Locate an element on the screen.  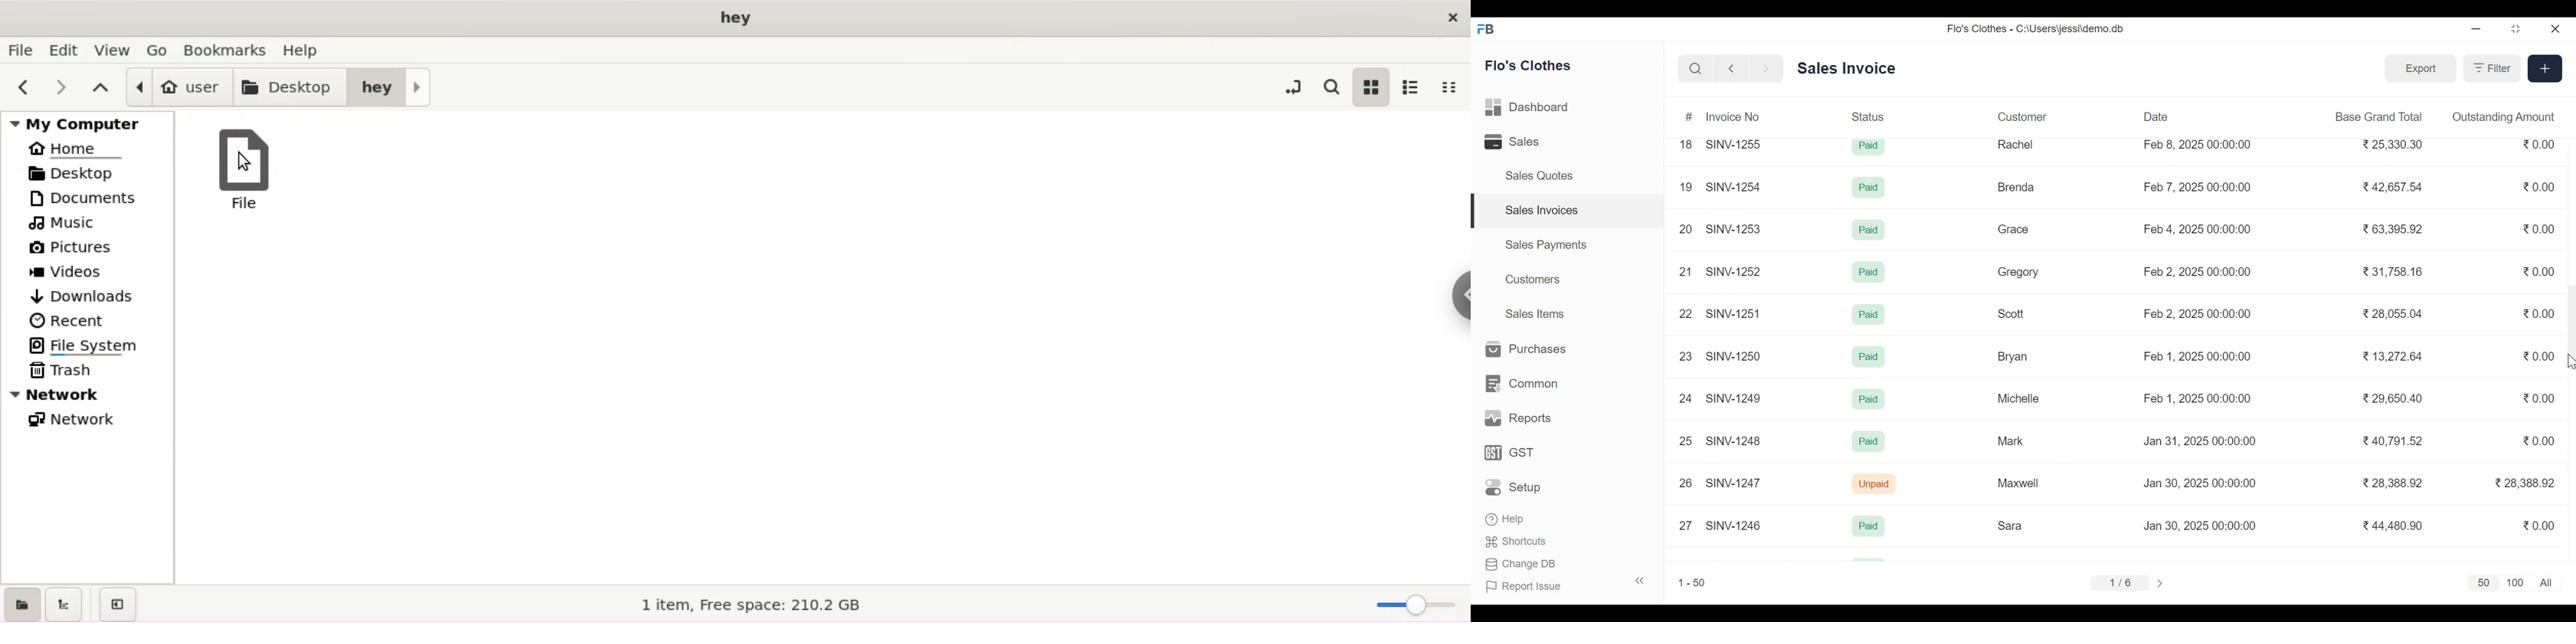
28,388.92 is located at coordinates (2525, 483).